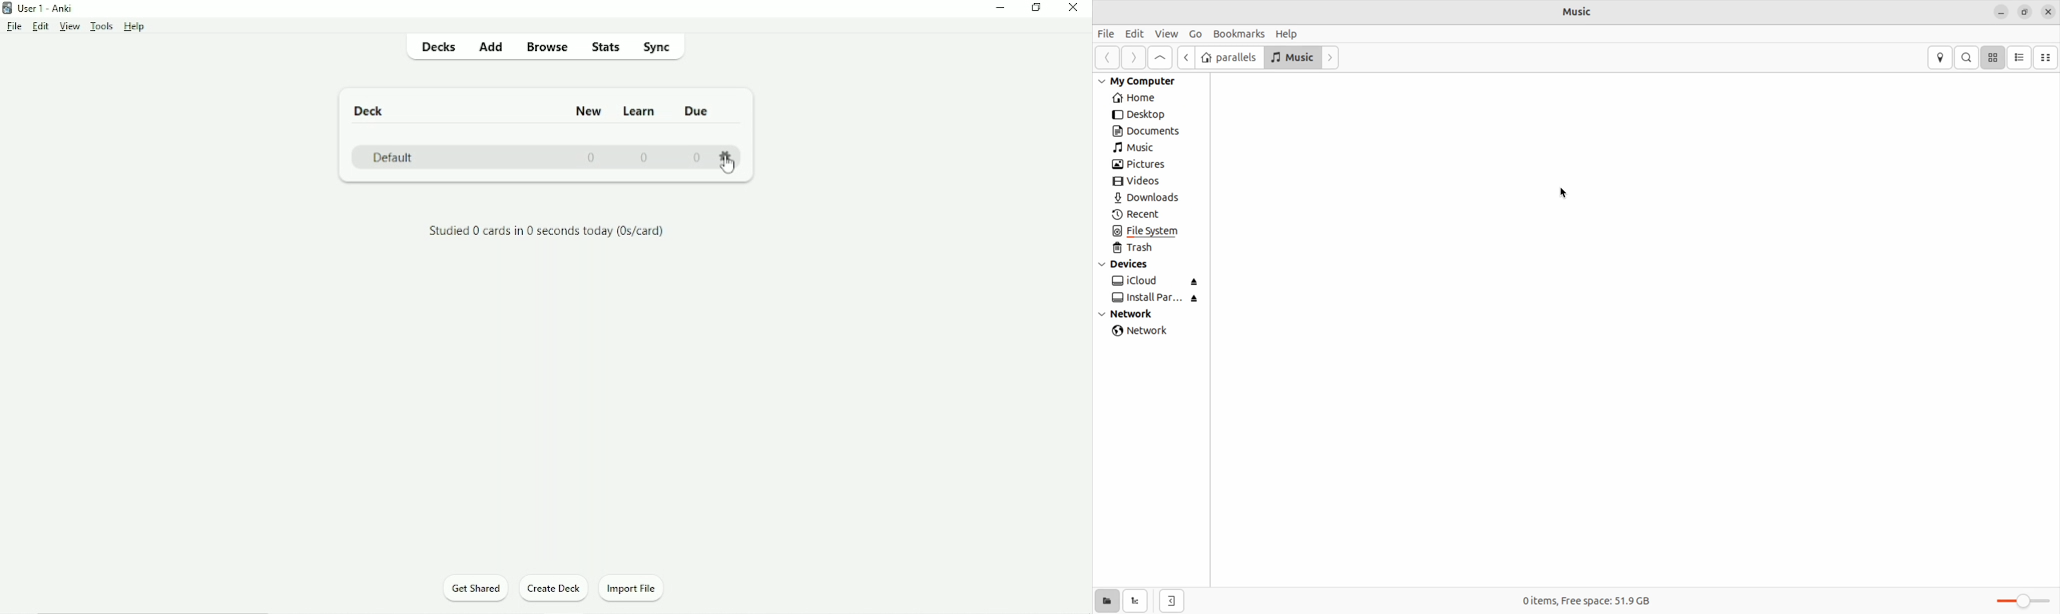  What do you see at coordinates (436, 47) in the screenshot?
I see `Decks` at bounding box center [436, 47].